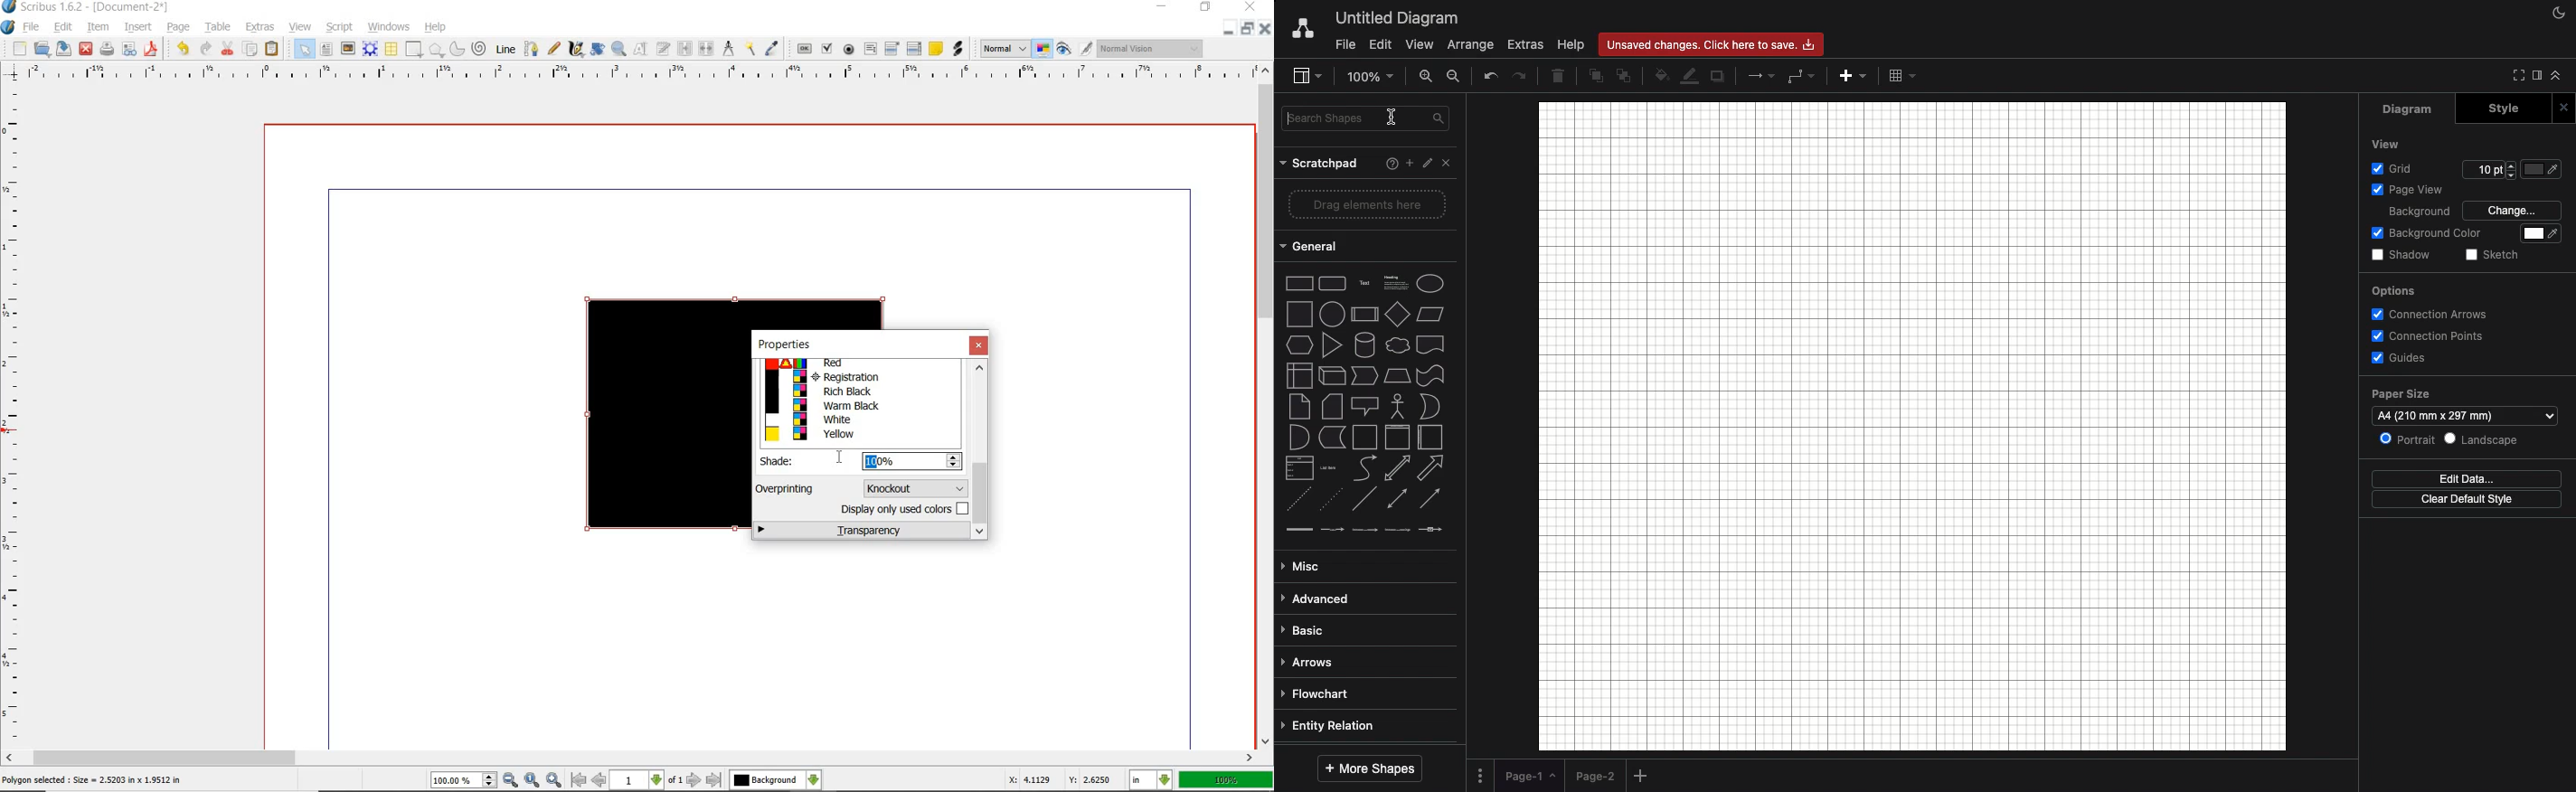 This screenshot has width=2576, height=812. What do you see at coordinates (1151, 49) in the screenshot?
I see `Visual appearance of the display` at bounding box center [1151, 49].